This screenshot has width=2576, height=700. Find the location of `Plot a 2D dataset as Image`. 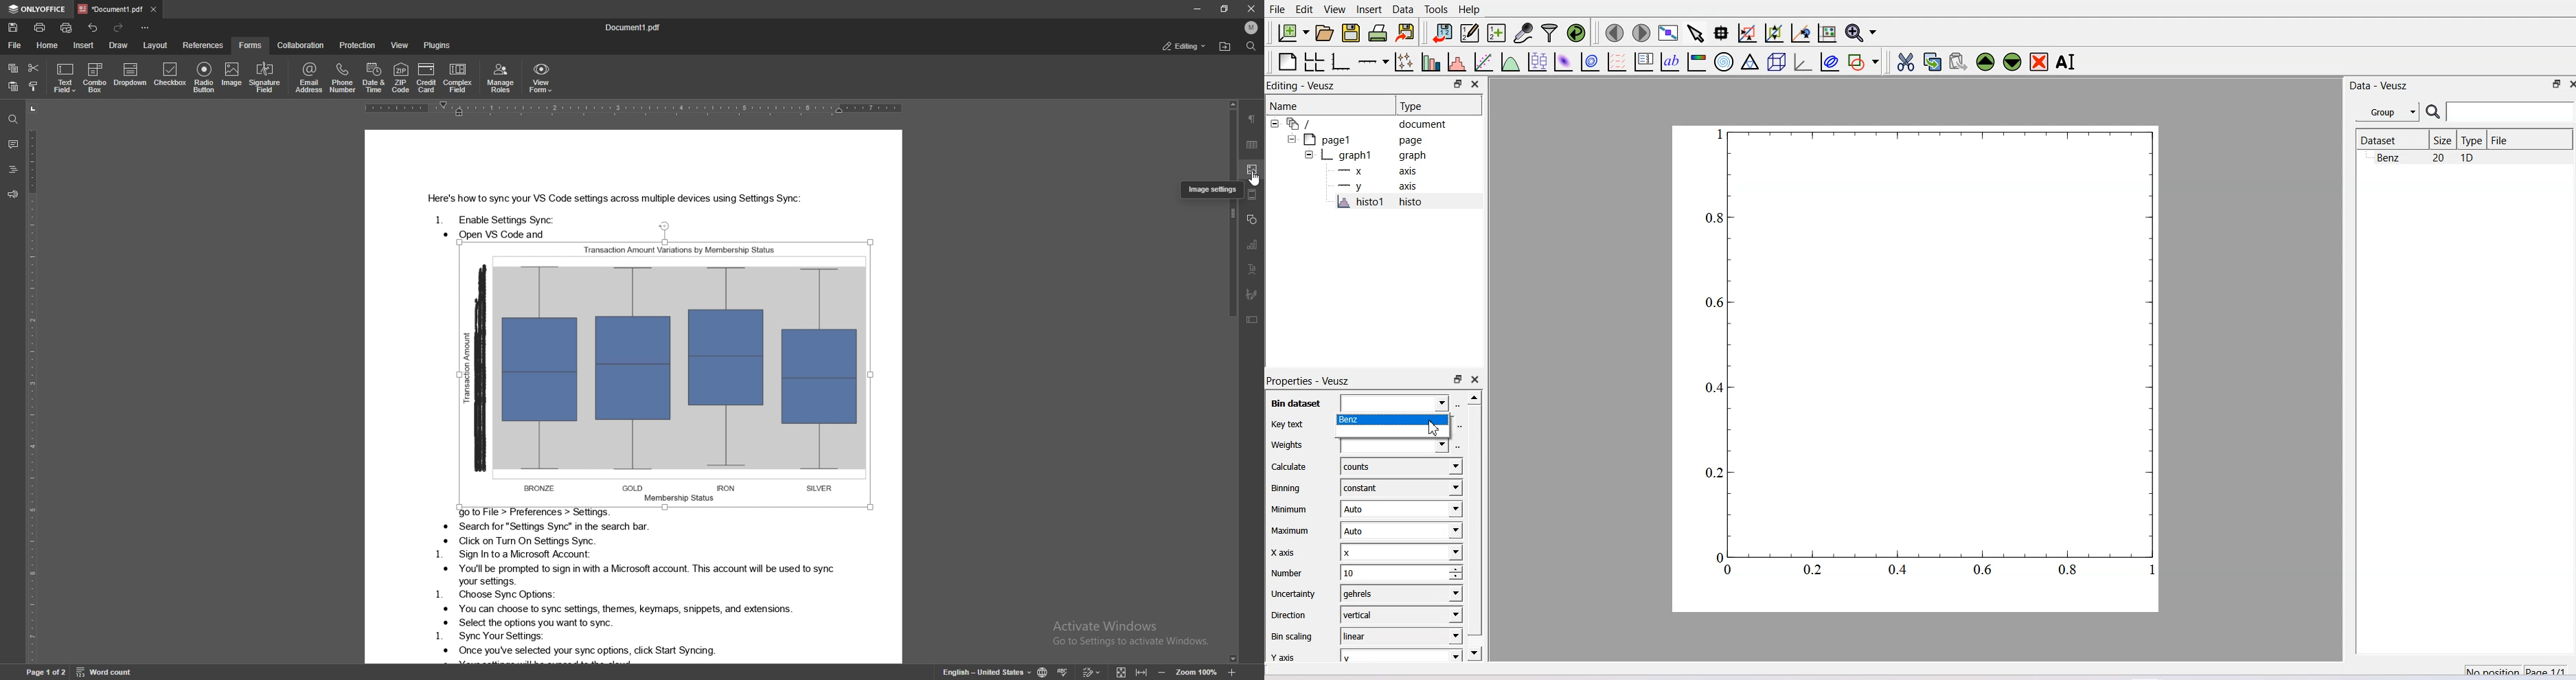

Plot a 2D dataset as Image is located at coordinates (1563, 61).